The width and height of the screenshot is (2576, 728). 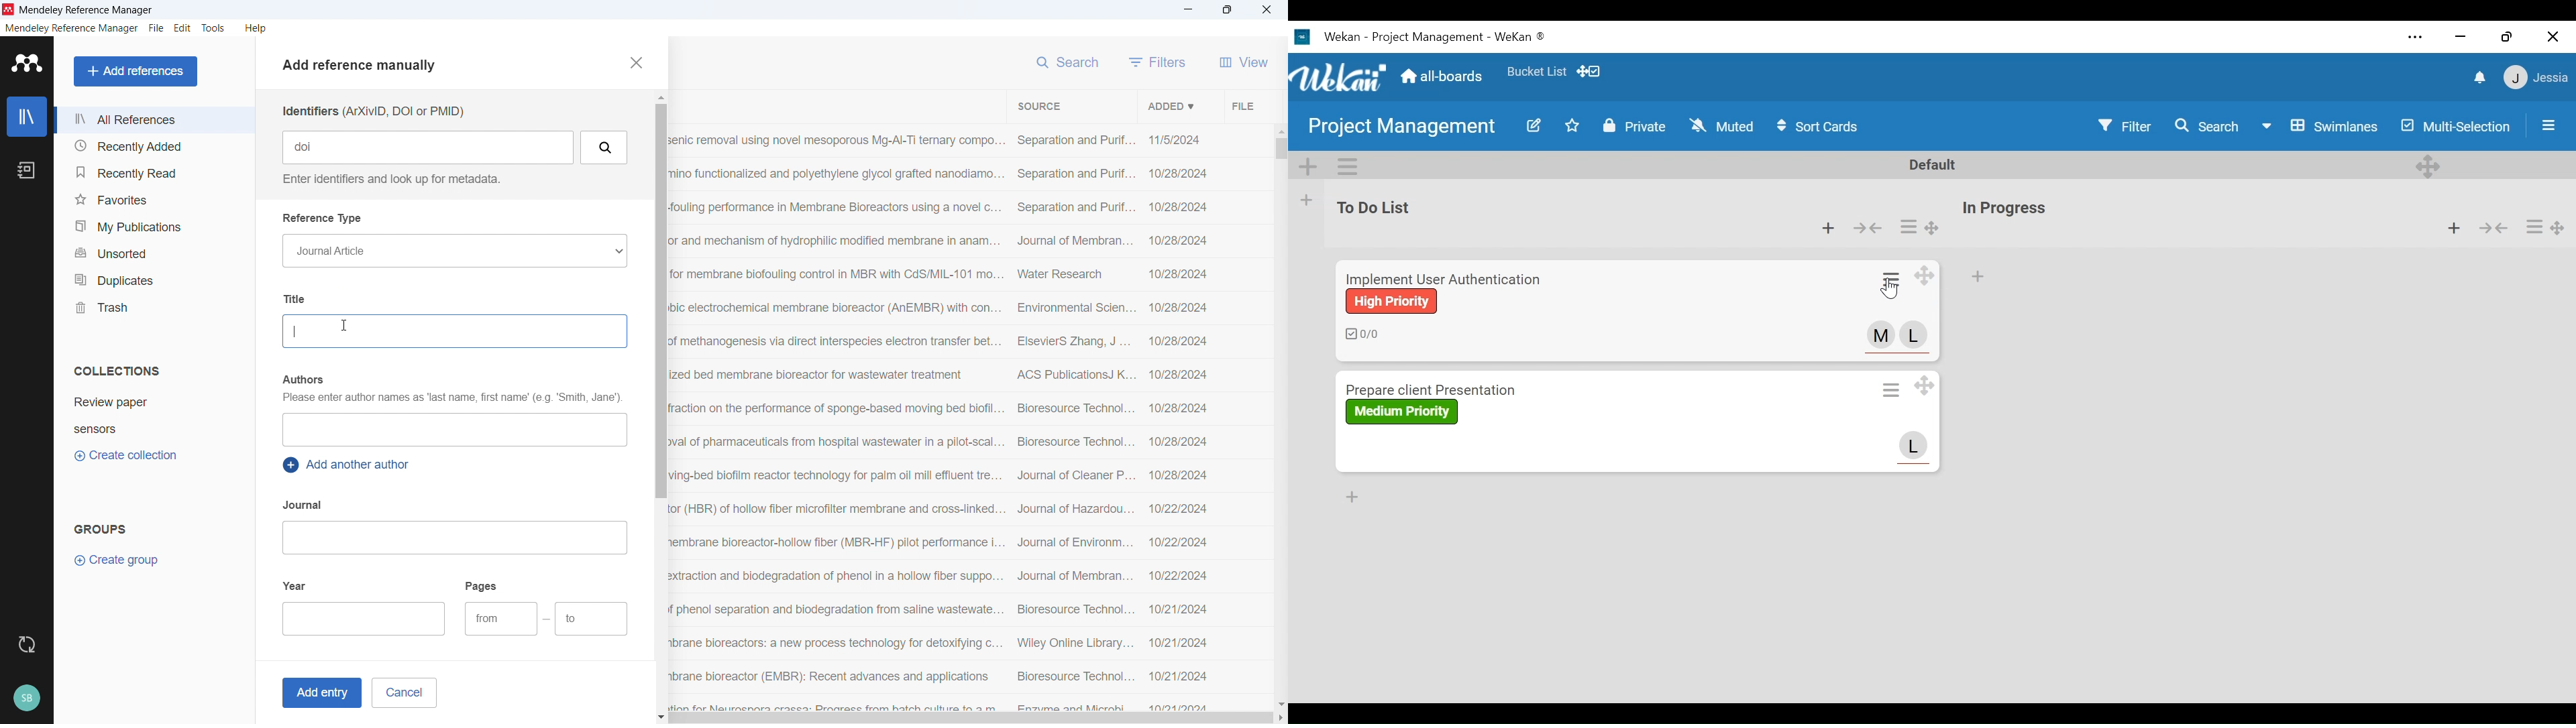 What do you see at coordinates (2508, 36) in the screenshot?
I see `Restore` at bounding box center [2508, 36].